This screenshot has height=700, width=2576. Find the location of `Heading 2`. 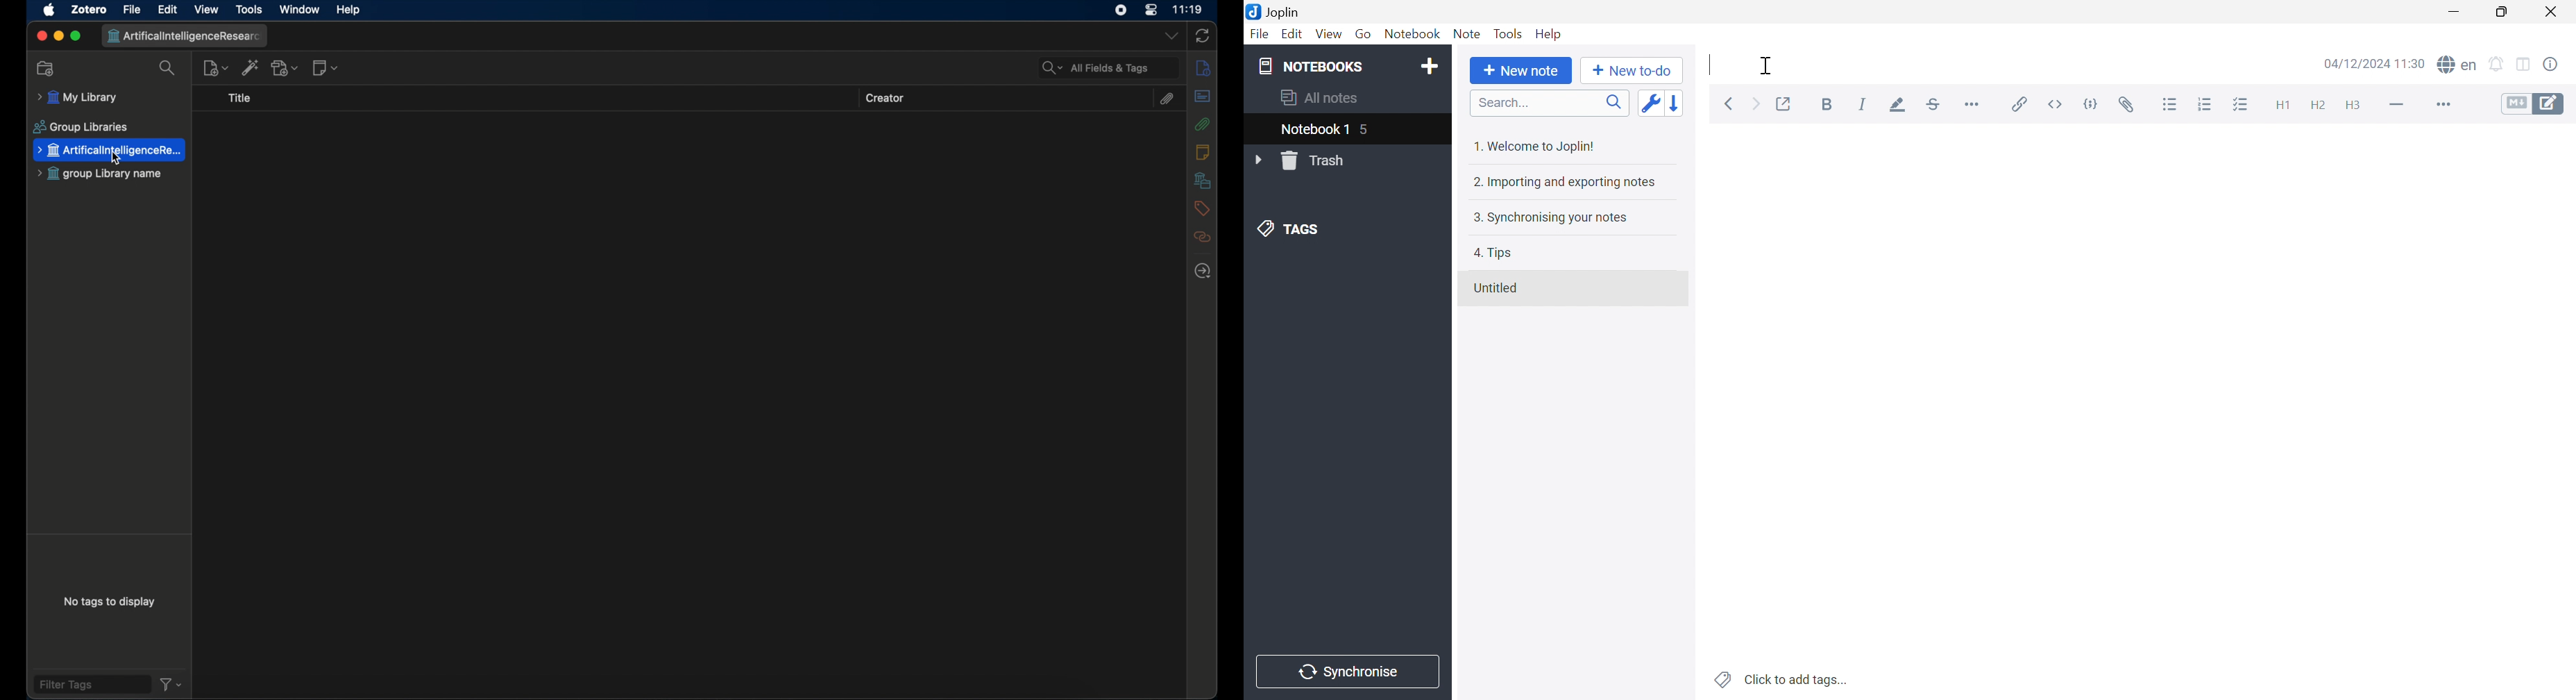

Heading 2 is located at coordinates (2316, 103).